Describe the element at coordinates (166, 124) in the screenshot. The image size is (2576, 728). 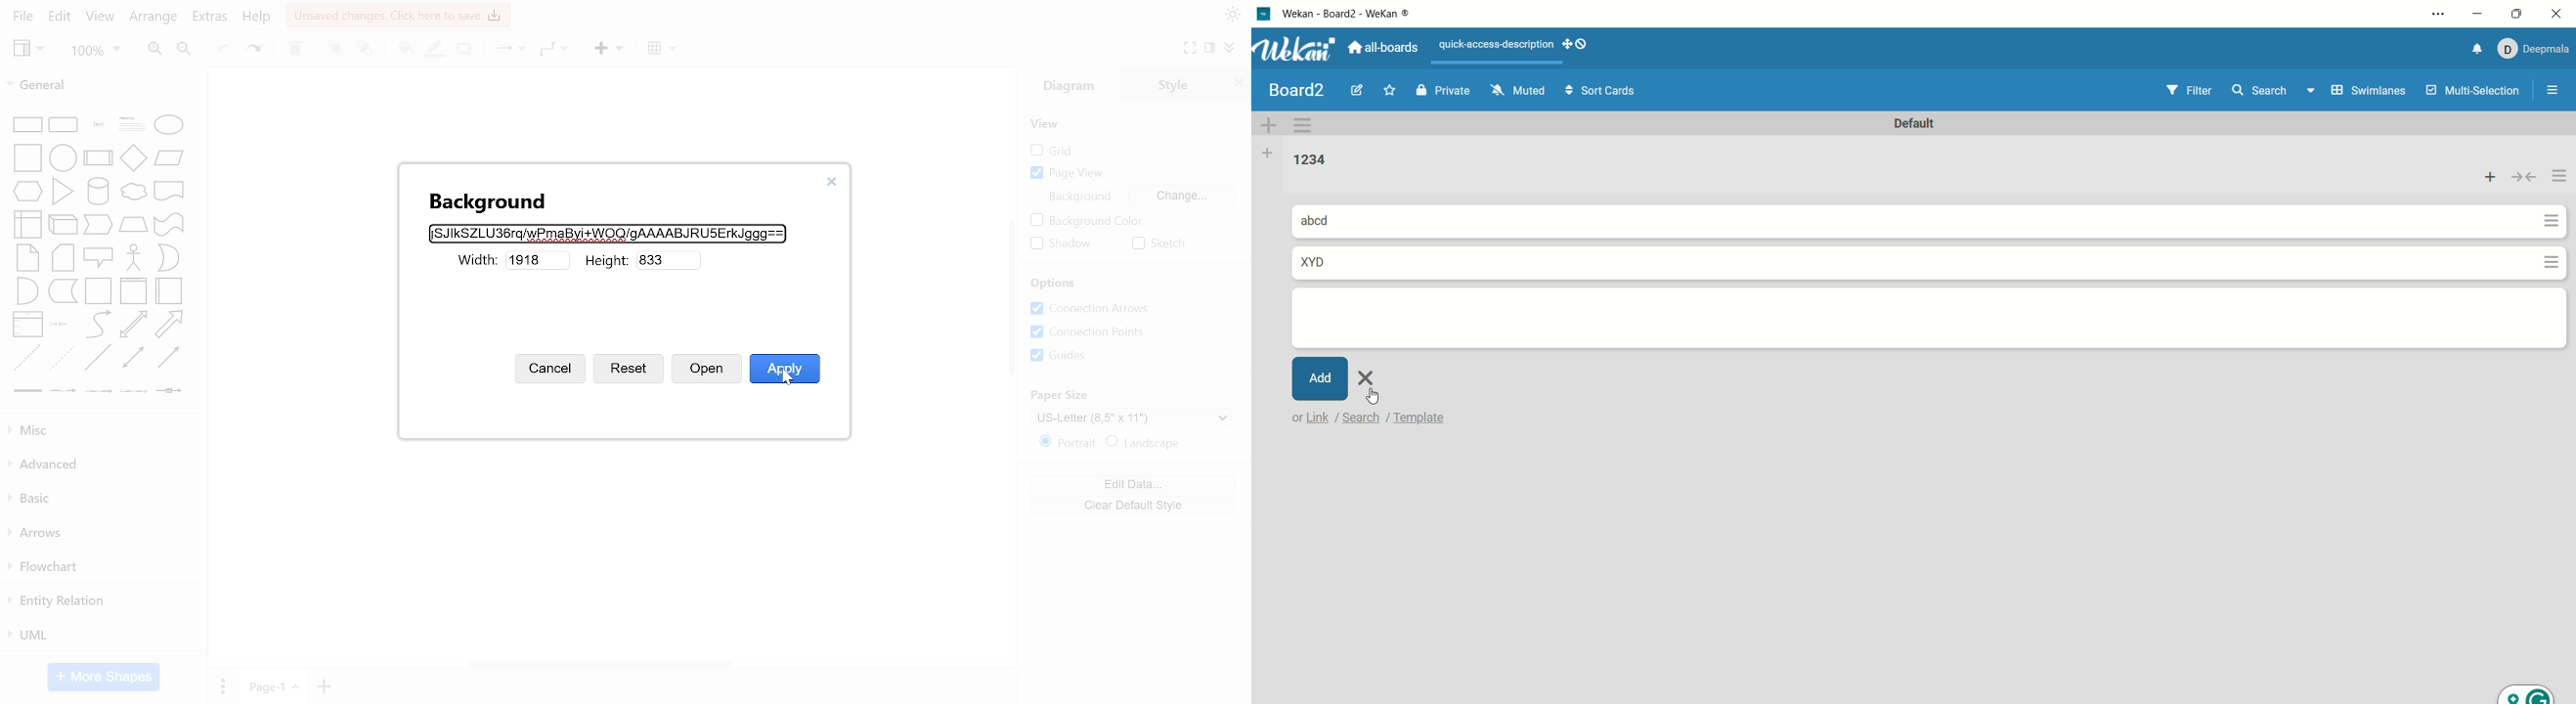
I see `general shapes` at that location.